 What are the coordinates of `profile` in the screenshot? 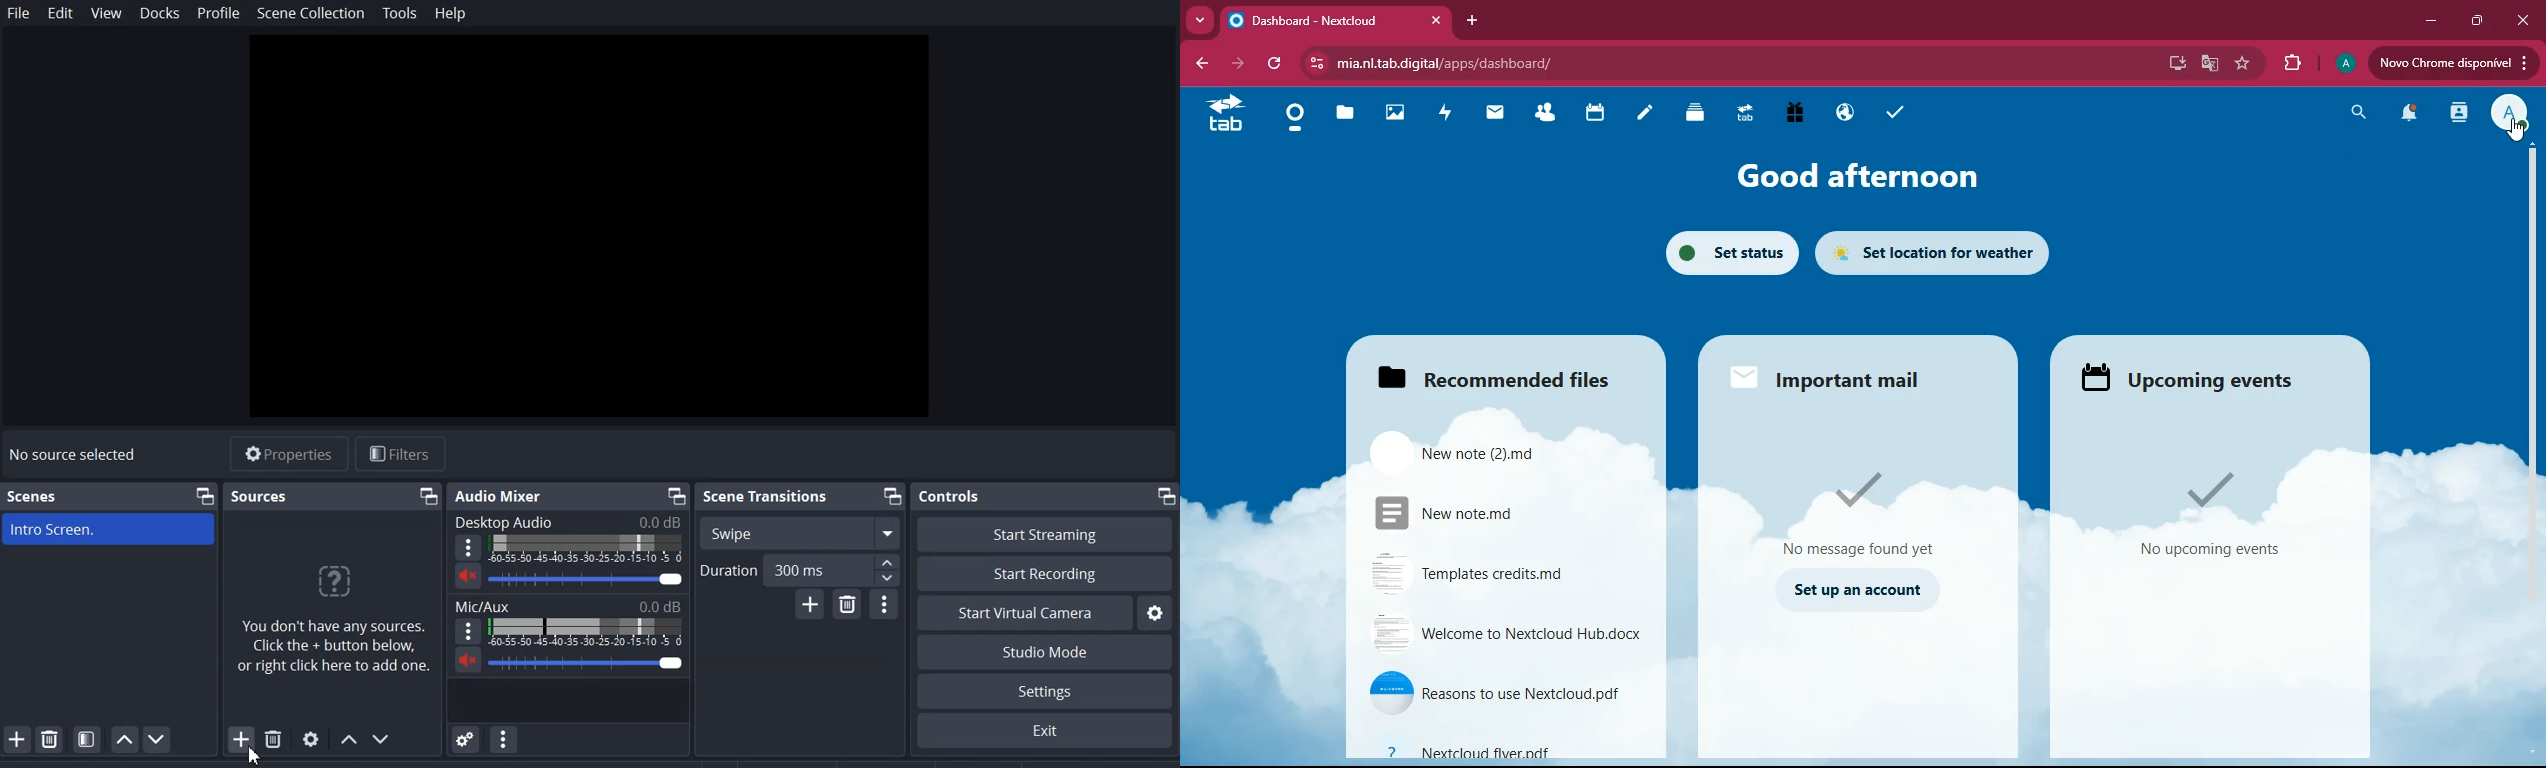 It's located at (2508, 115).